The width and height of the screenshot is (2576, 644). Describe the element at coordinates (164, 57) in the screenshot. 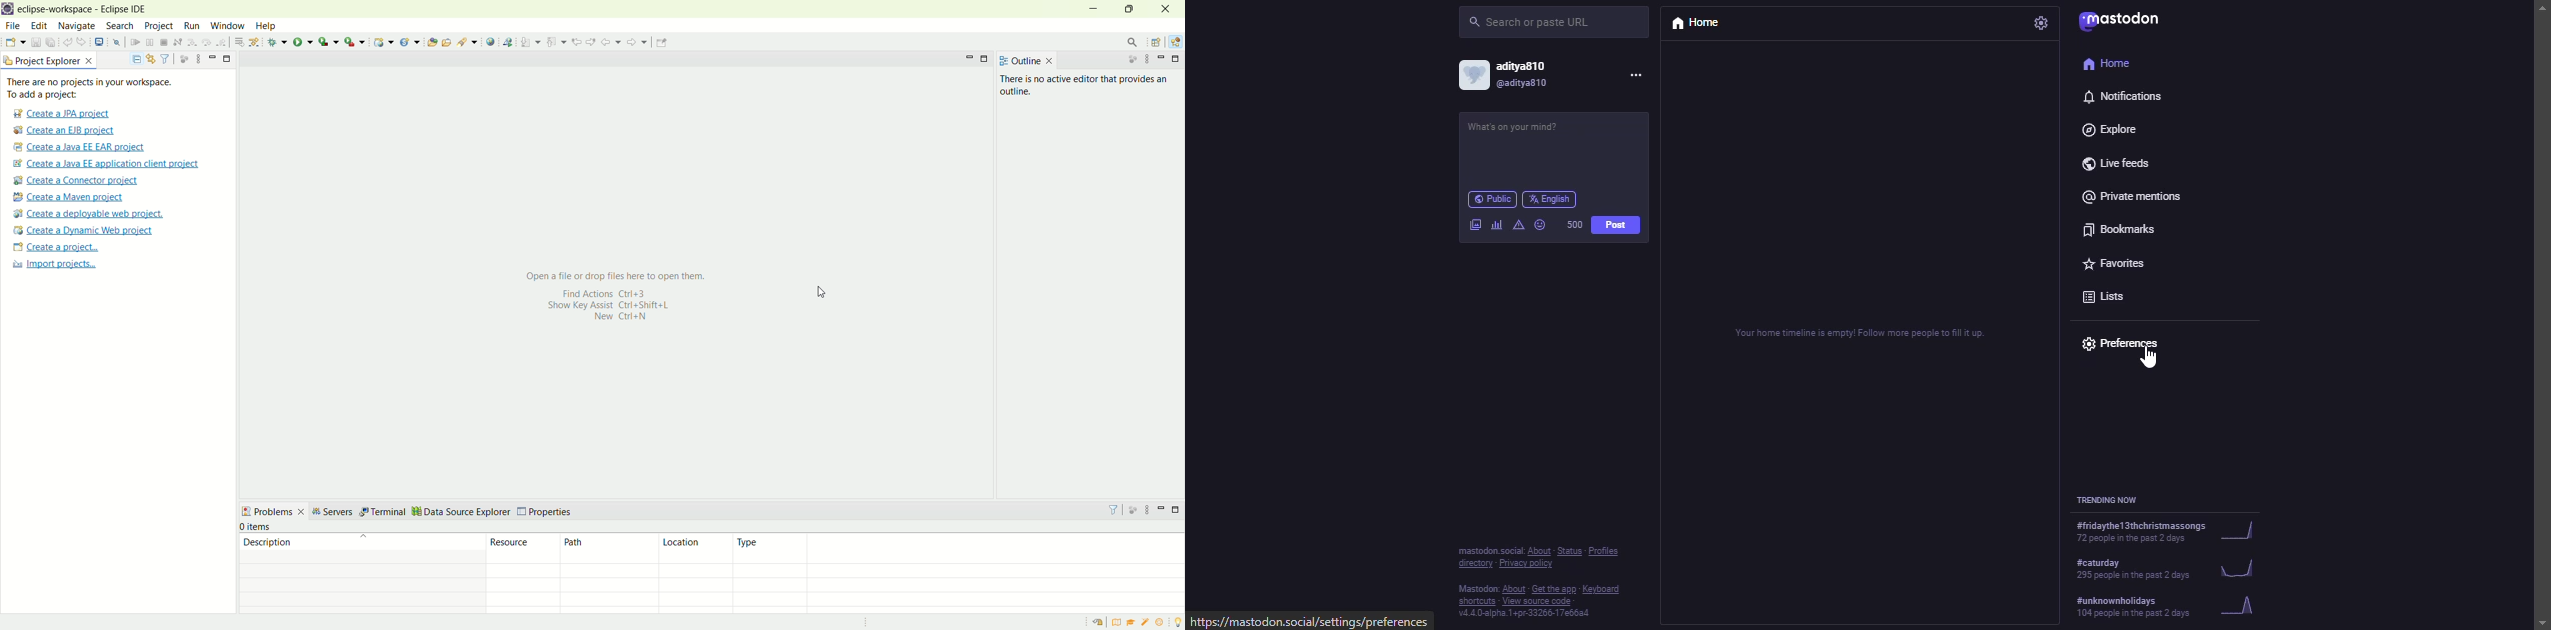

I see `filter` at that location.